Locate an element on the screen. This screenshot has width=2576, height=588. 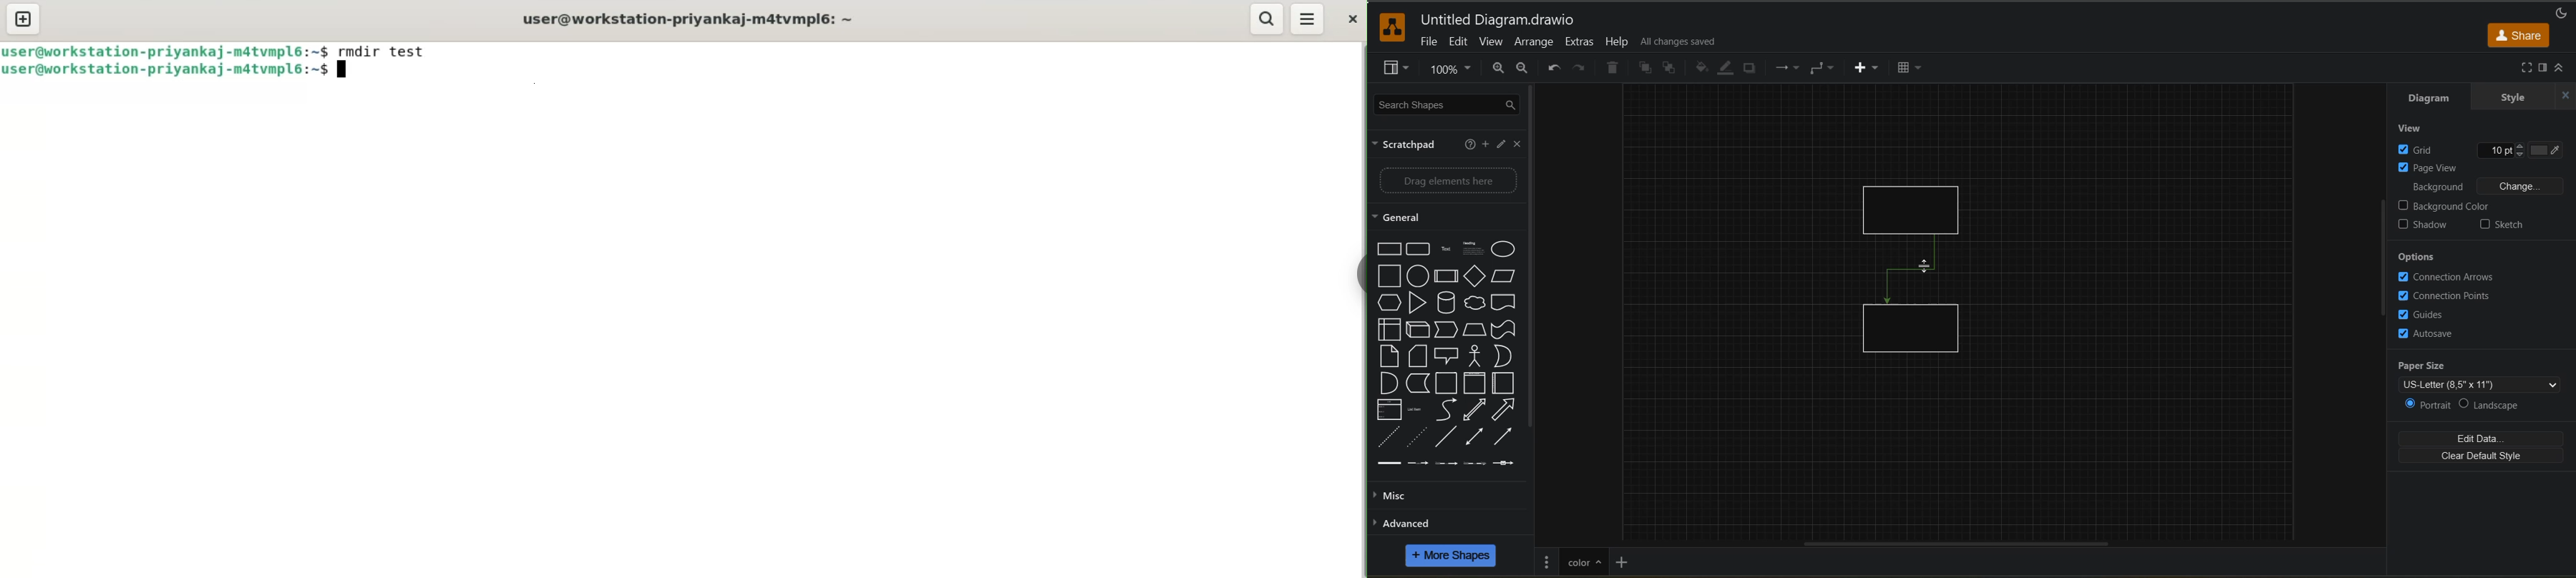
Dotted line is located at coordinates (1417, 437).